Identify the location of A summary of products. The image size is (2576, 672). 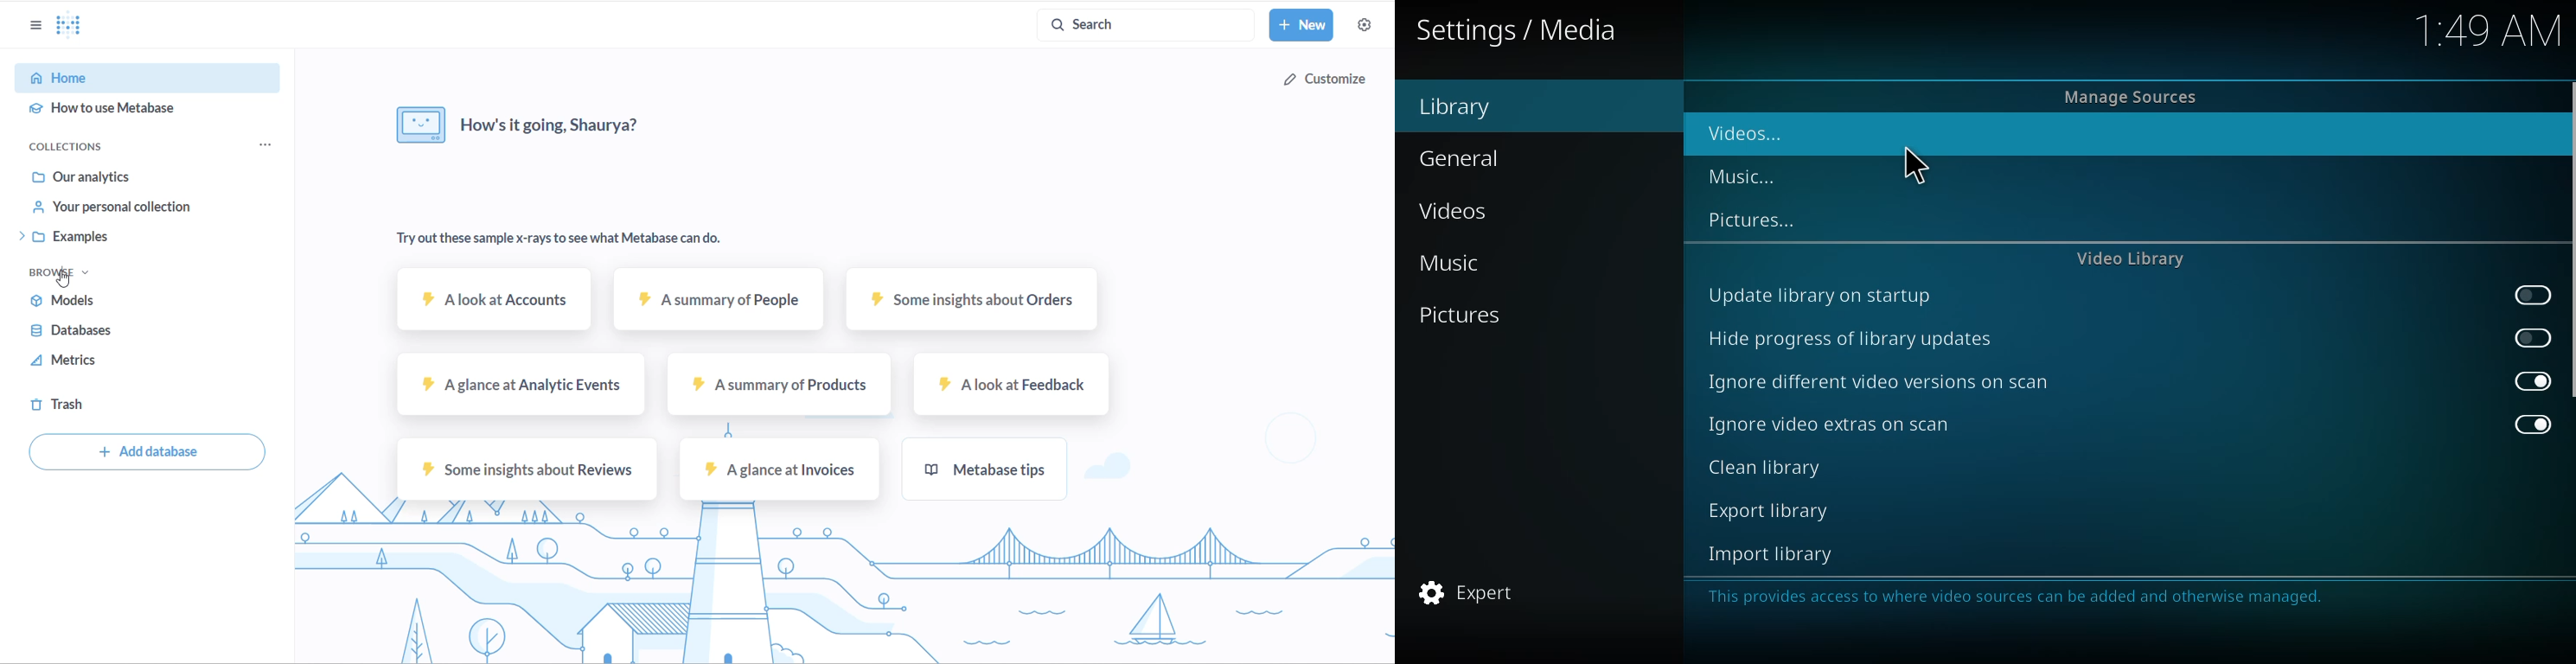
(775, 392).